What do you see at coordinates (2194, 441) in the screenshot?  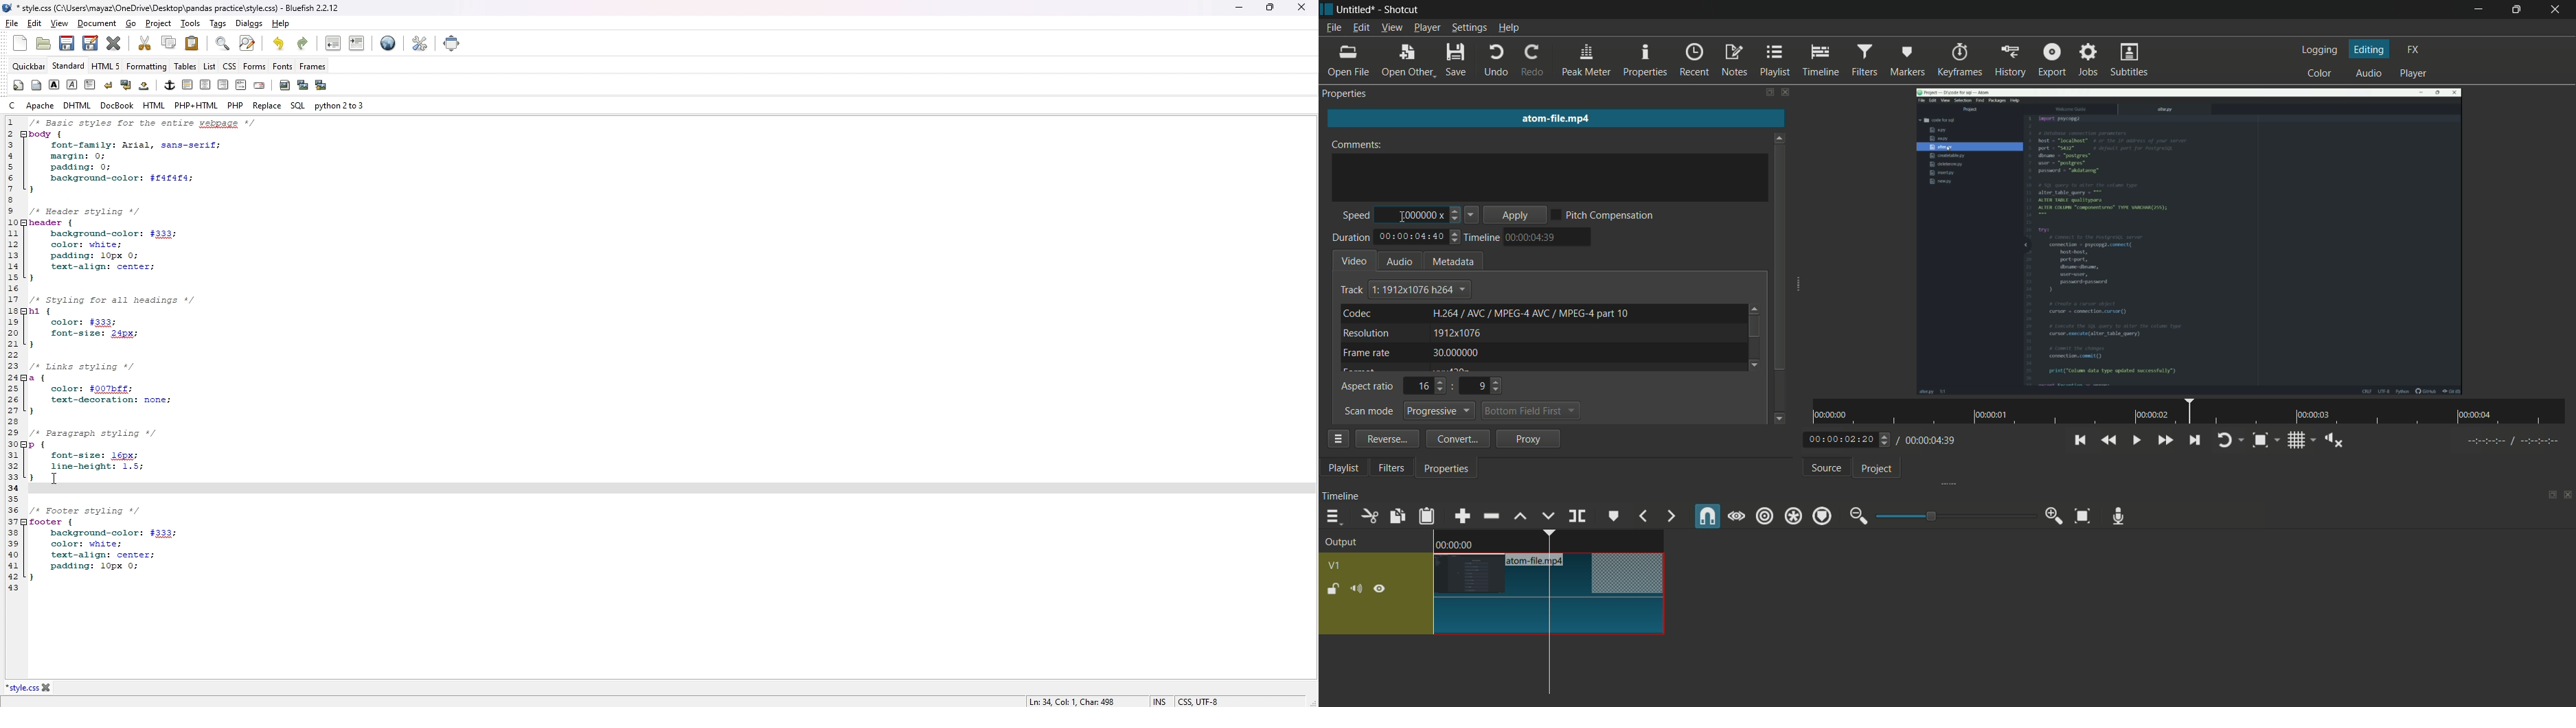 I see `skip to the next point` at bounding box center [2194, 441].